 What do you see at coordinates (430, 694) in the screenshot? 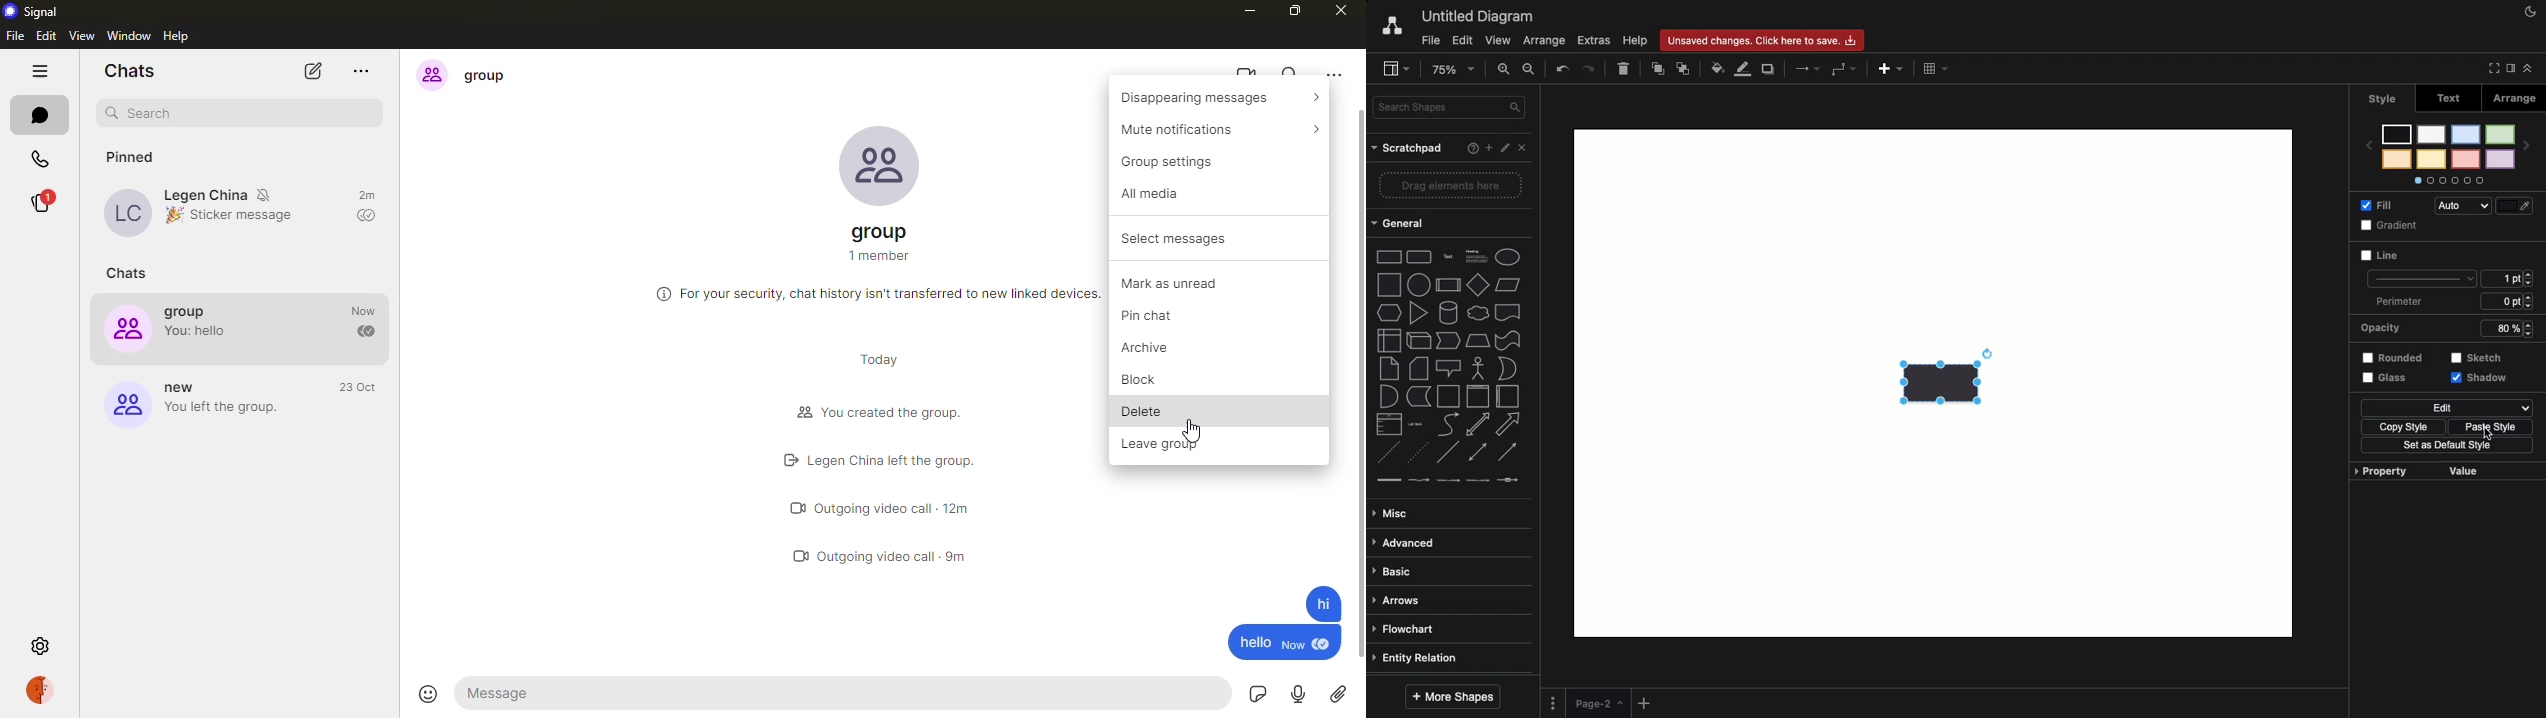
I see `emoji` at bounding box center [430, 694].